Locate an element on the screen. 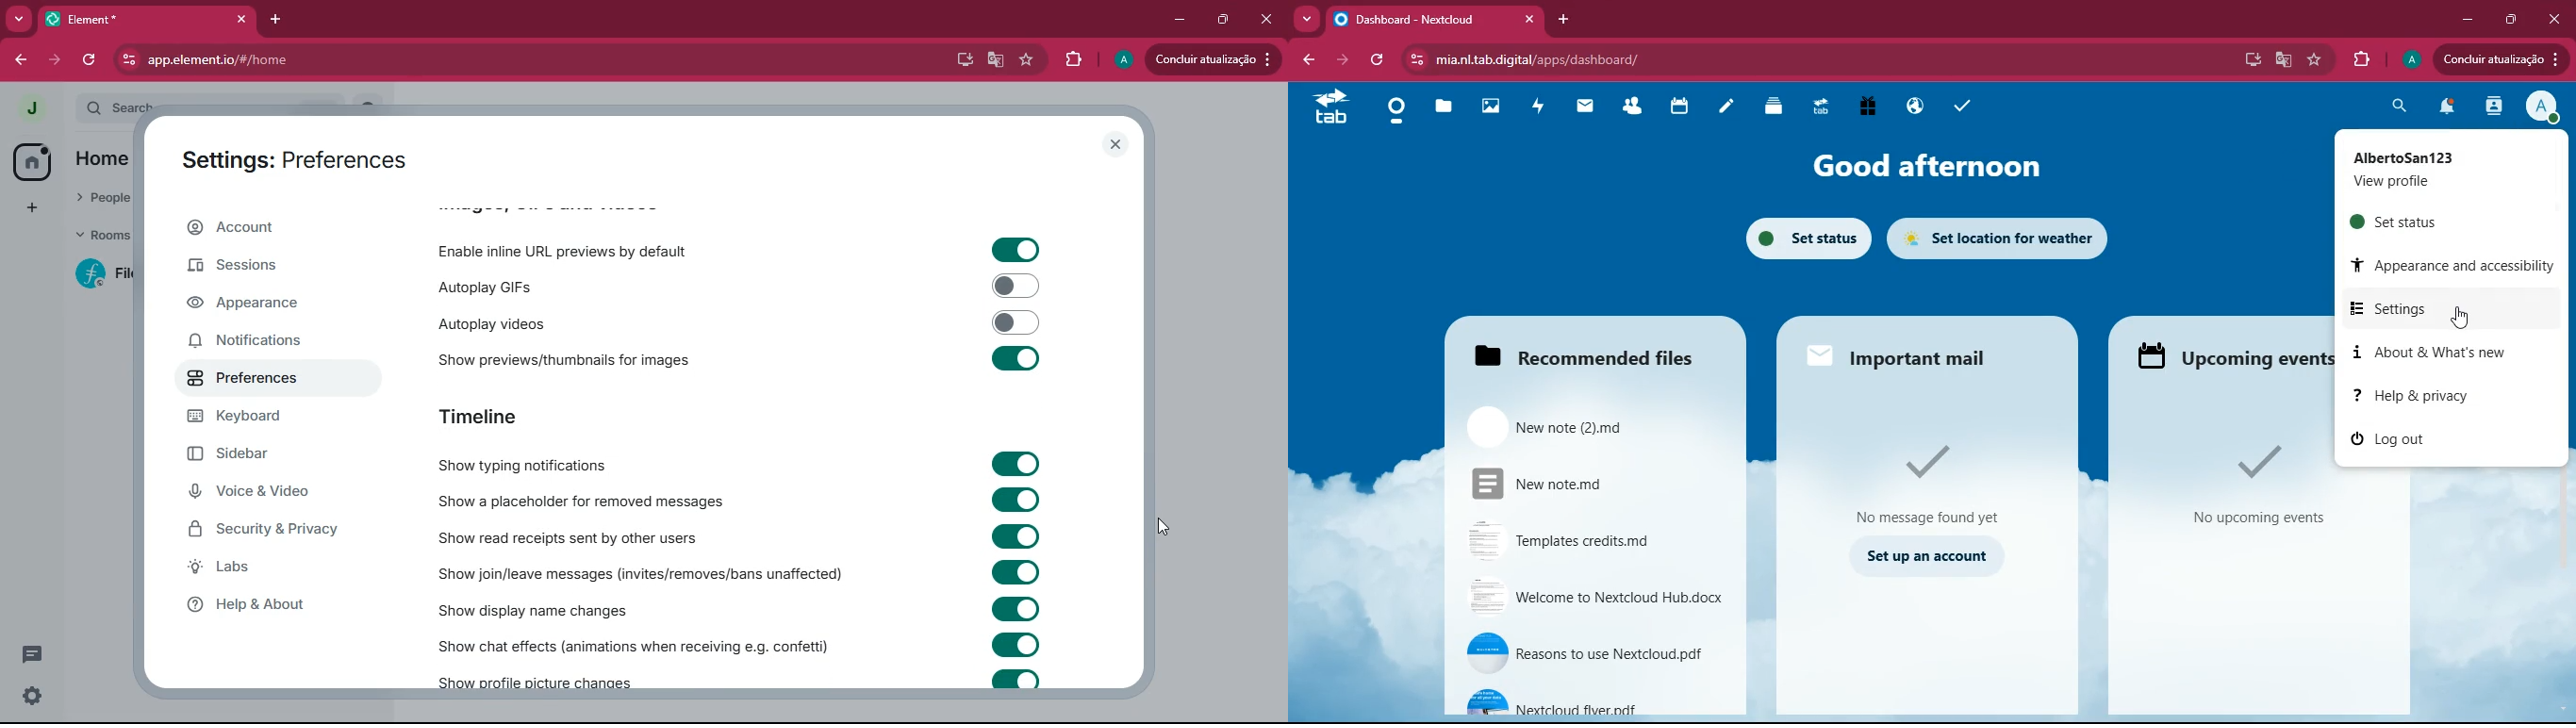 The height and width of the screenshot is (728, 2576). tab is located at coordinates (1437, 19).